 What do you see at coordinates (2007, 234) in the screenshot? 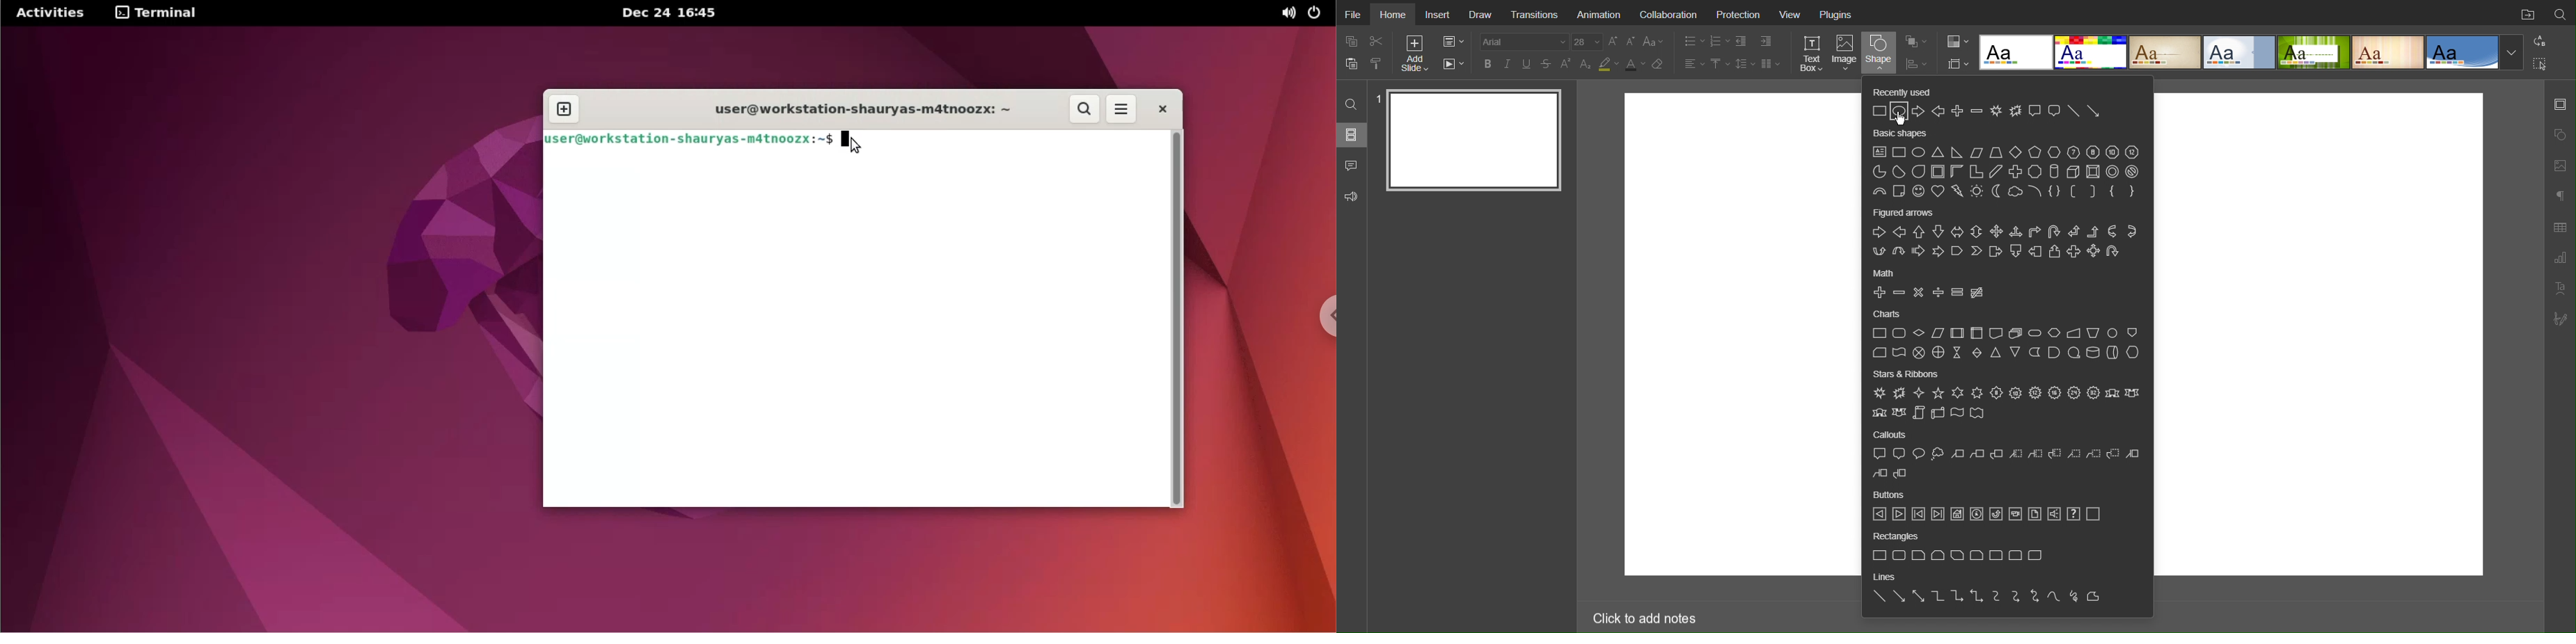
I see `Figured Arrows` at bounding box center [2007, 234].